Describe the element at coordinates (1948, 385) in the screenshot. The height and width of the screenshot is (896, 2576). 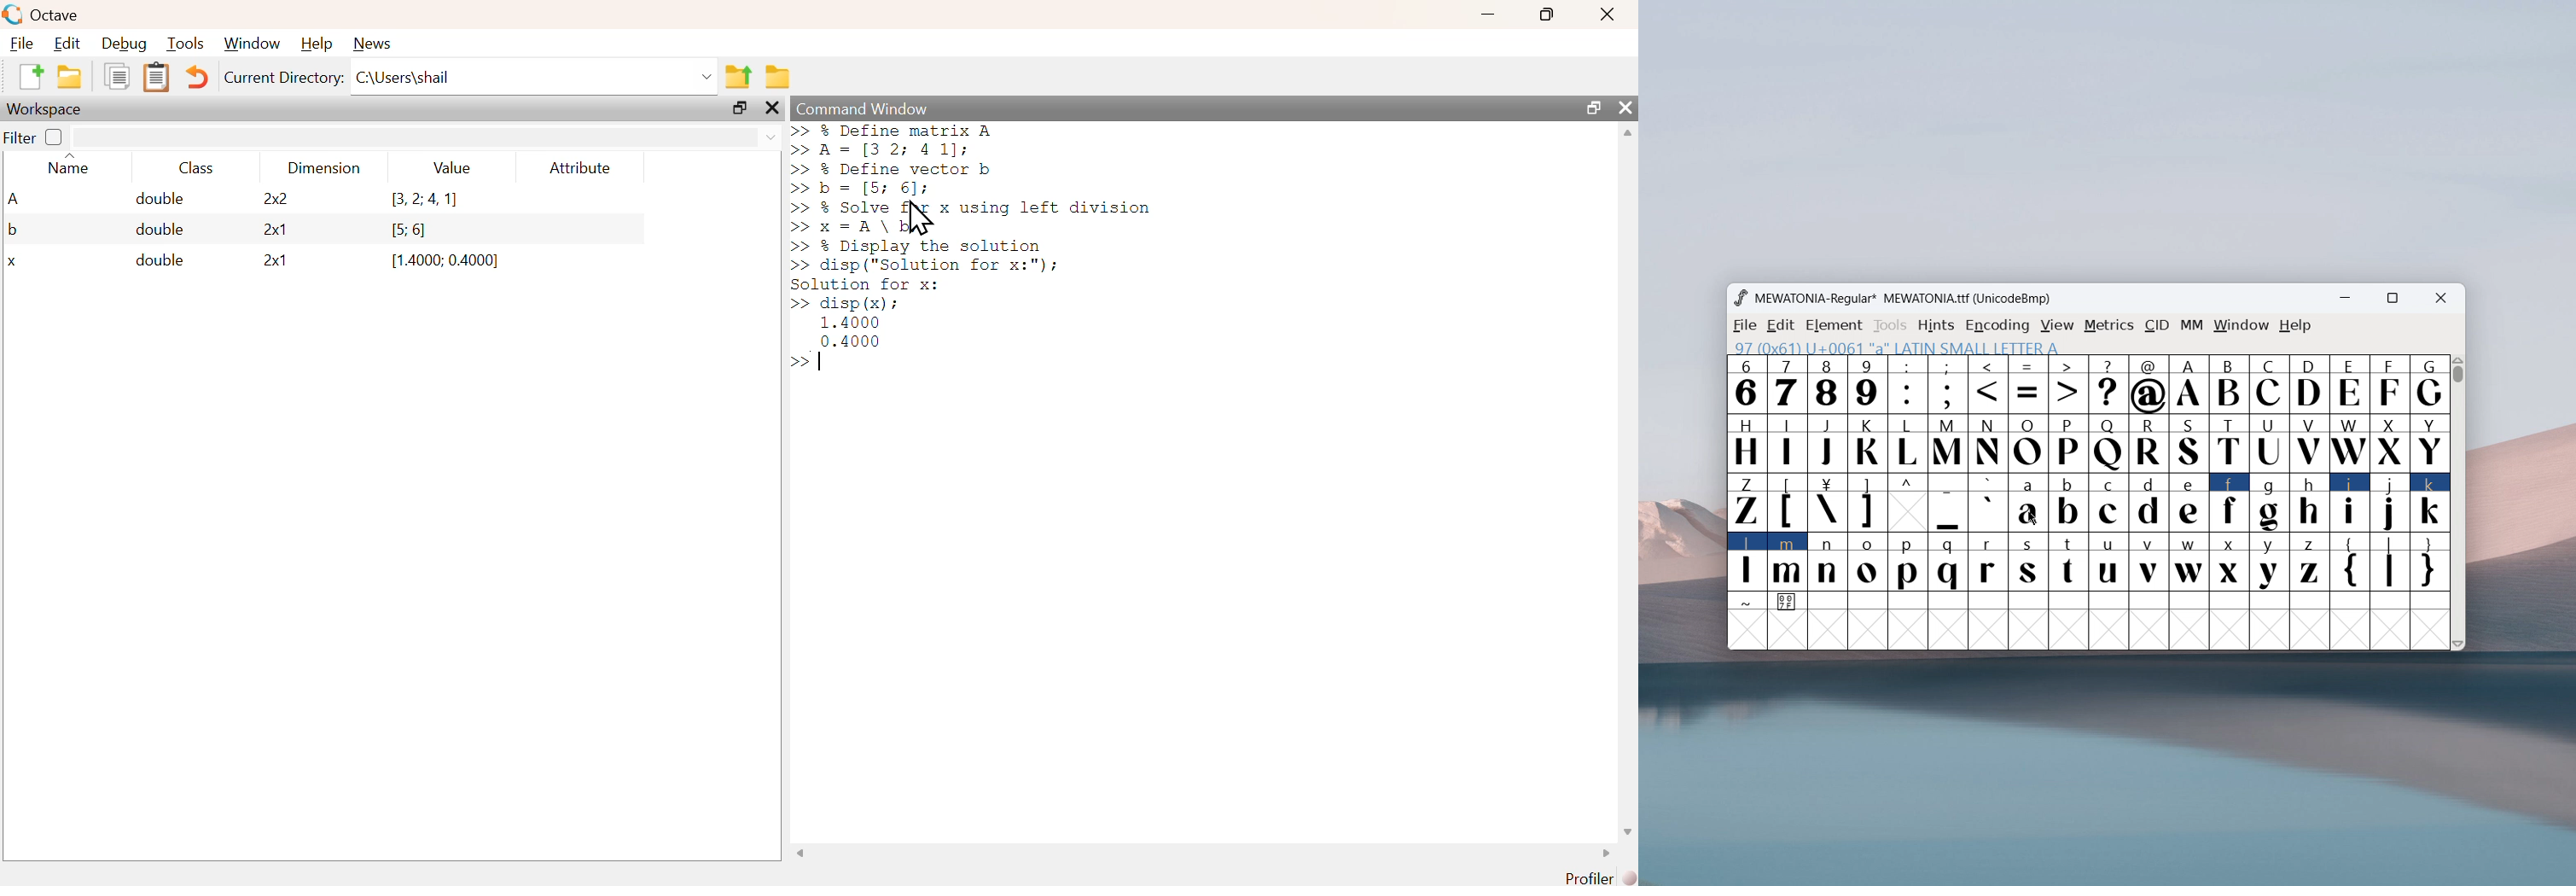
I see `;` at that location.